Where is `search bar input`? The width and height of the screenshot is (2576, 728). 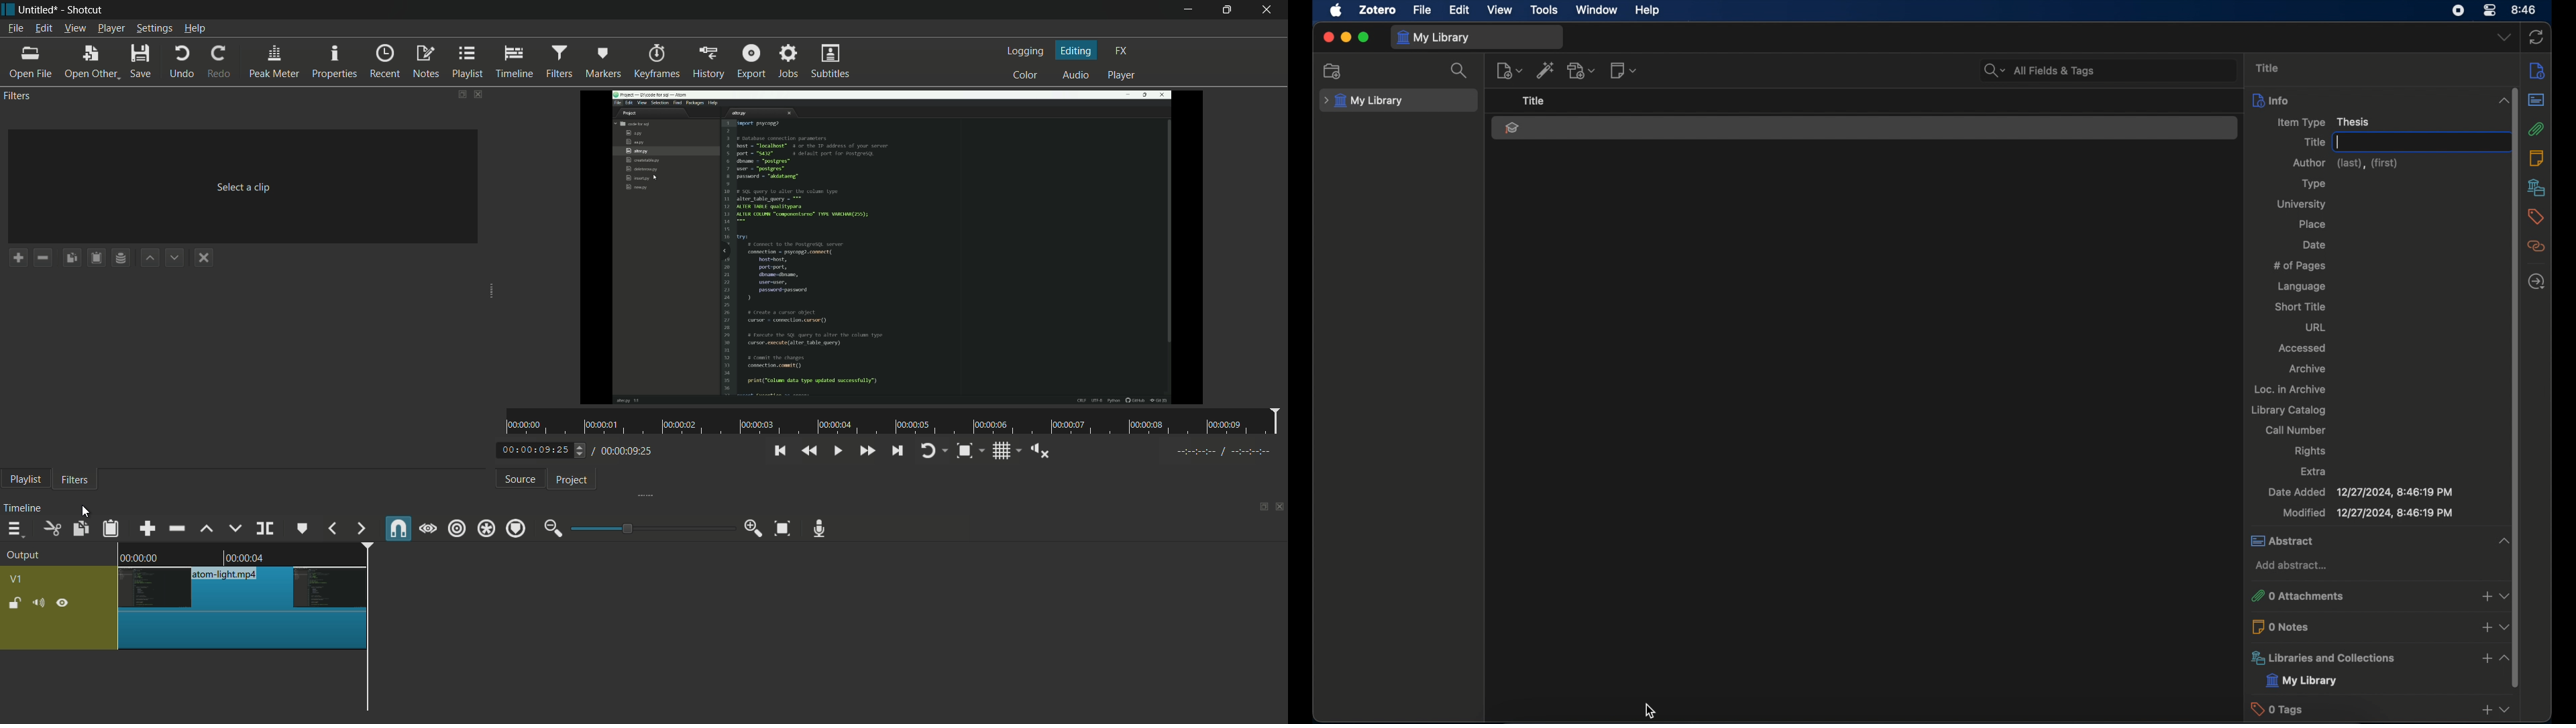
search bar input is located at coordinates (2125, 70).